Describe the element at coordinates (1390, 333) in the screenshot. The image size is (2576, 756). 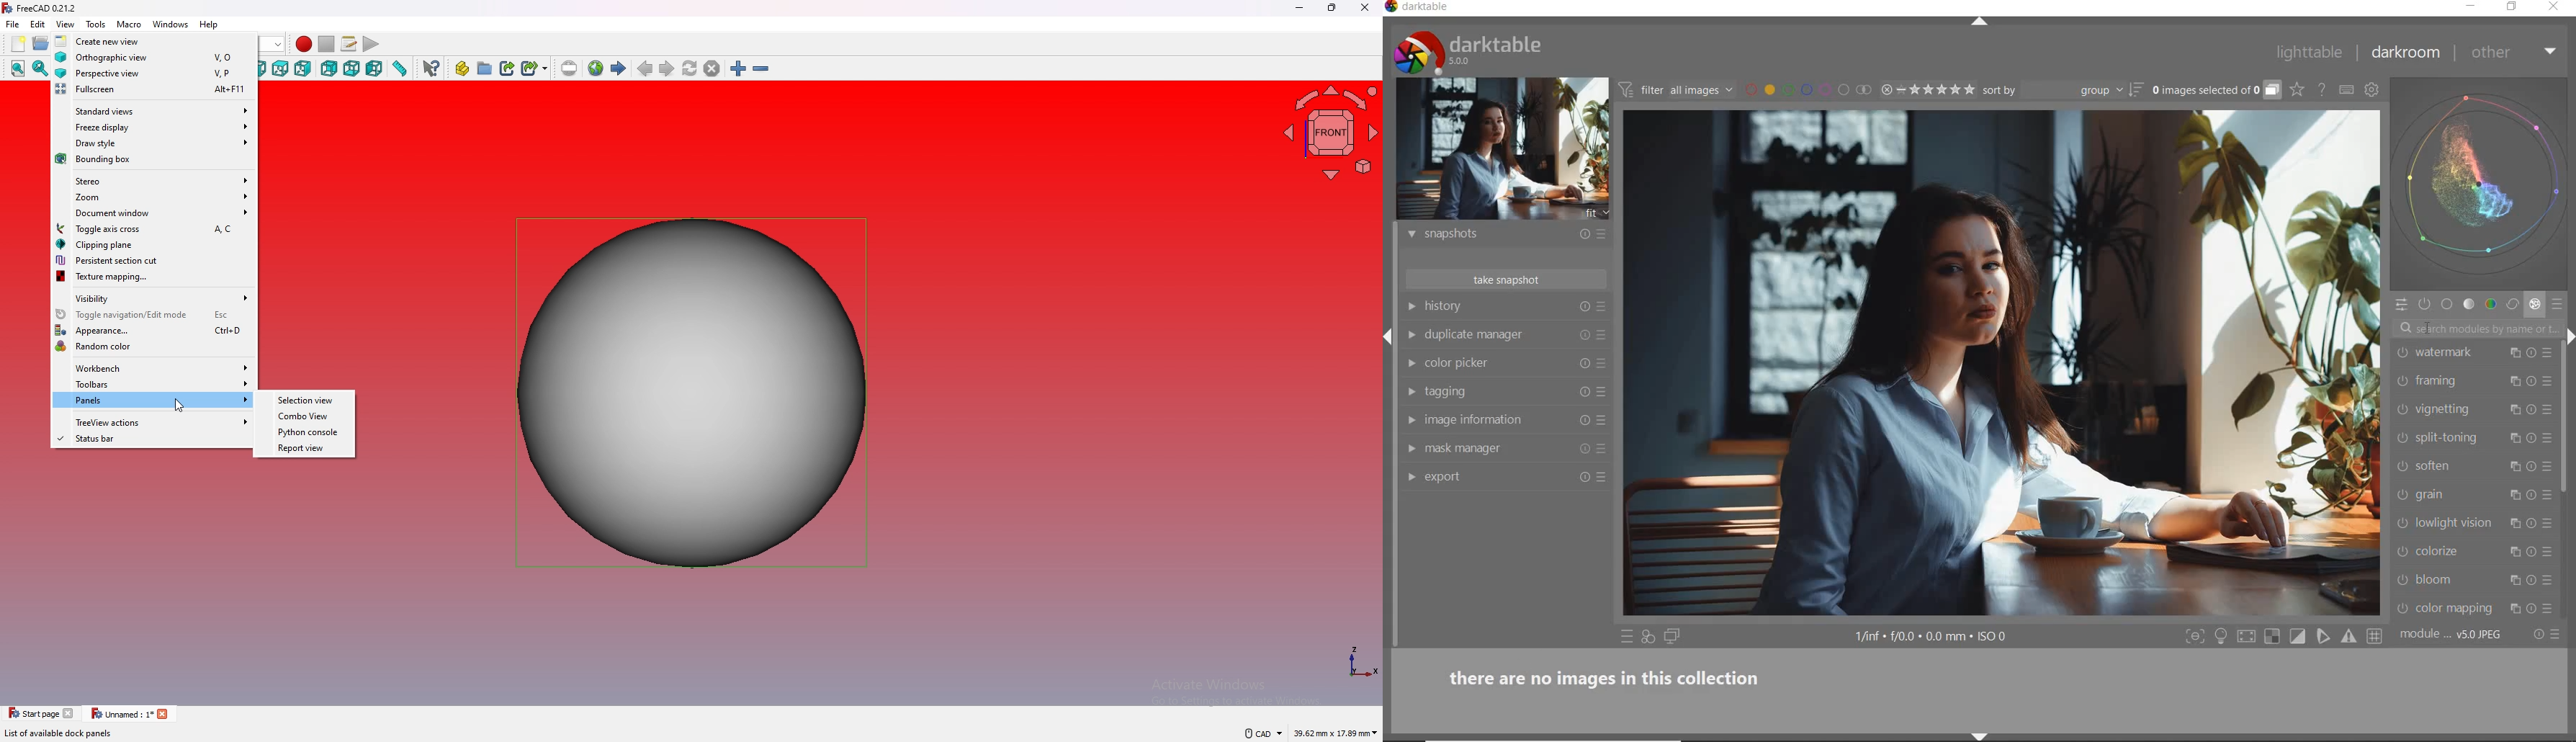
I see `Expand/Collapse` at that location.